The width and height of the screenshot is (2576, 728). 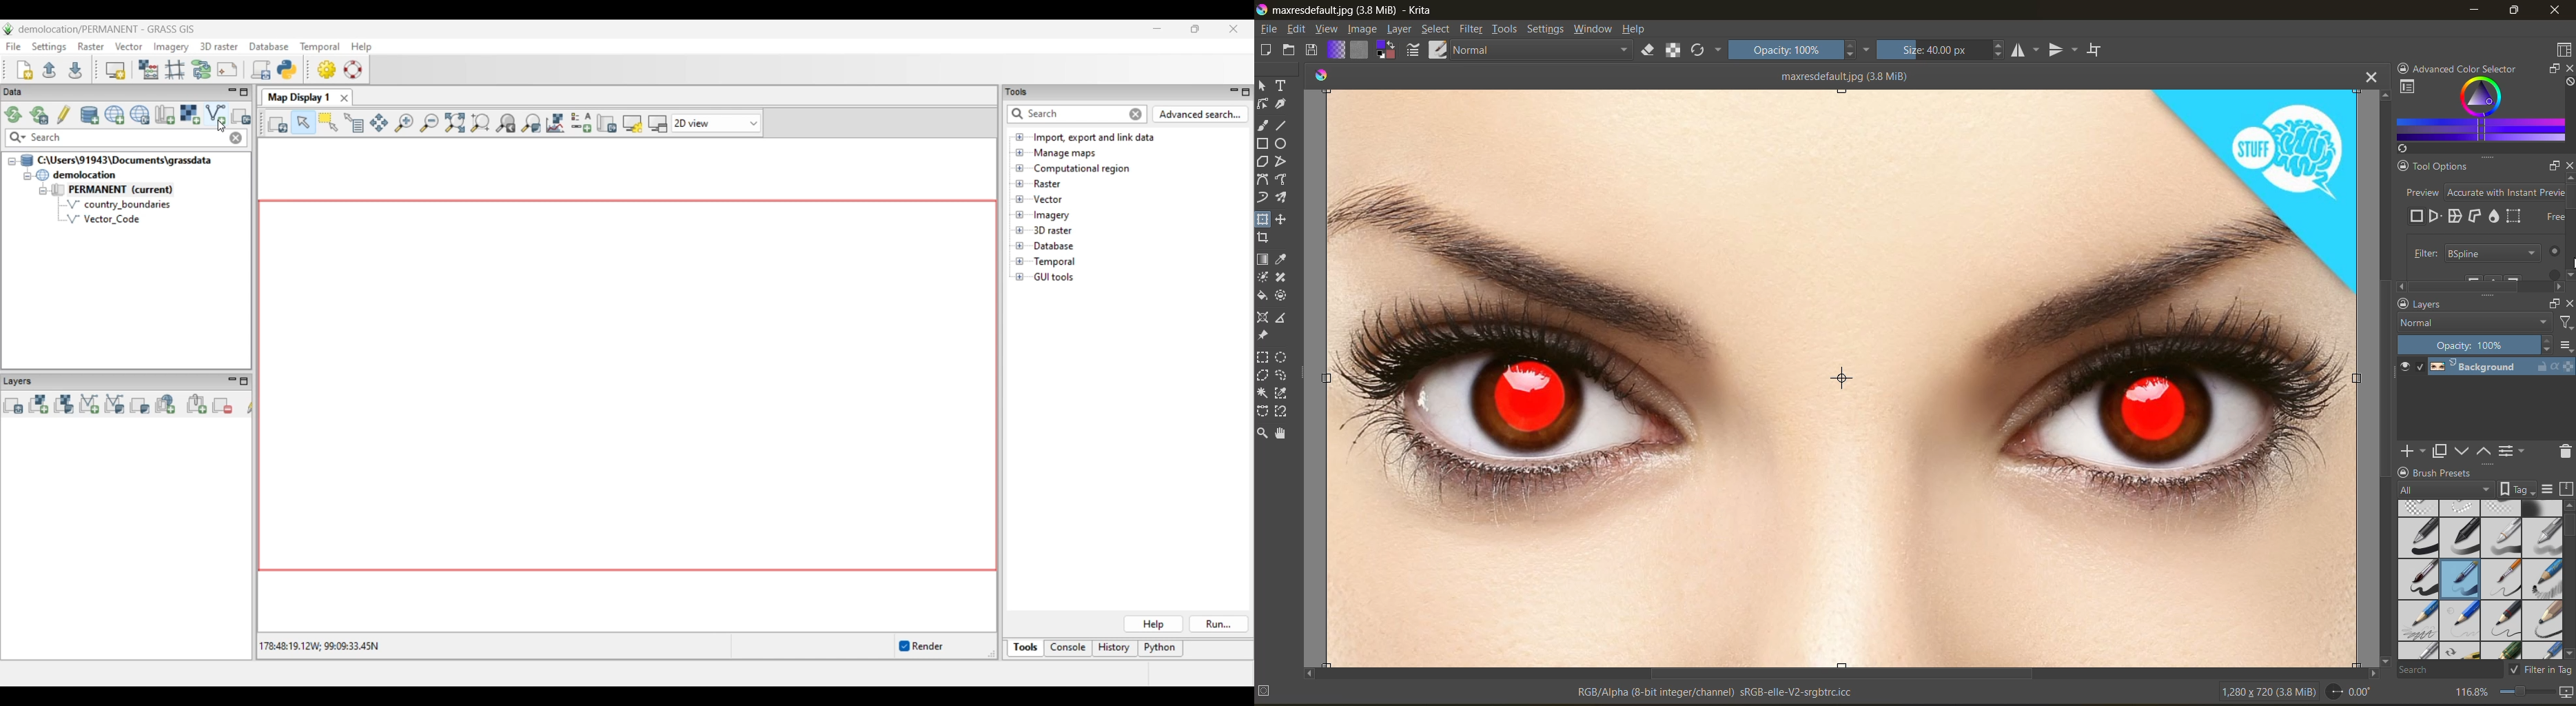 What do you see at coordinates (2065, 51) in the screenshot?
I see `vertical mirror tool` at bounding box center [2065, 51].